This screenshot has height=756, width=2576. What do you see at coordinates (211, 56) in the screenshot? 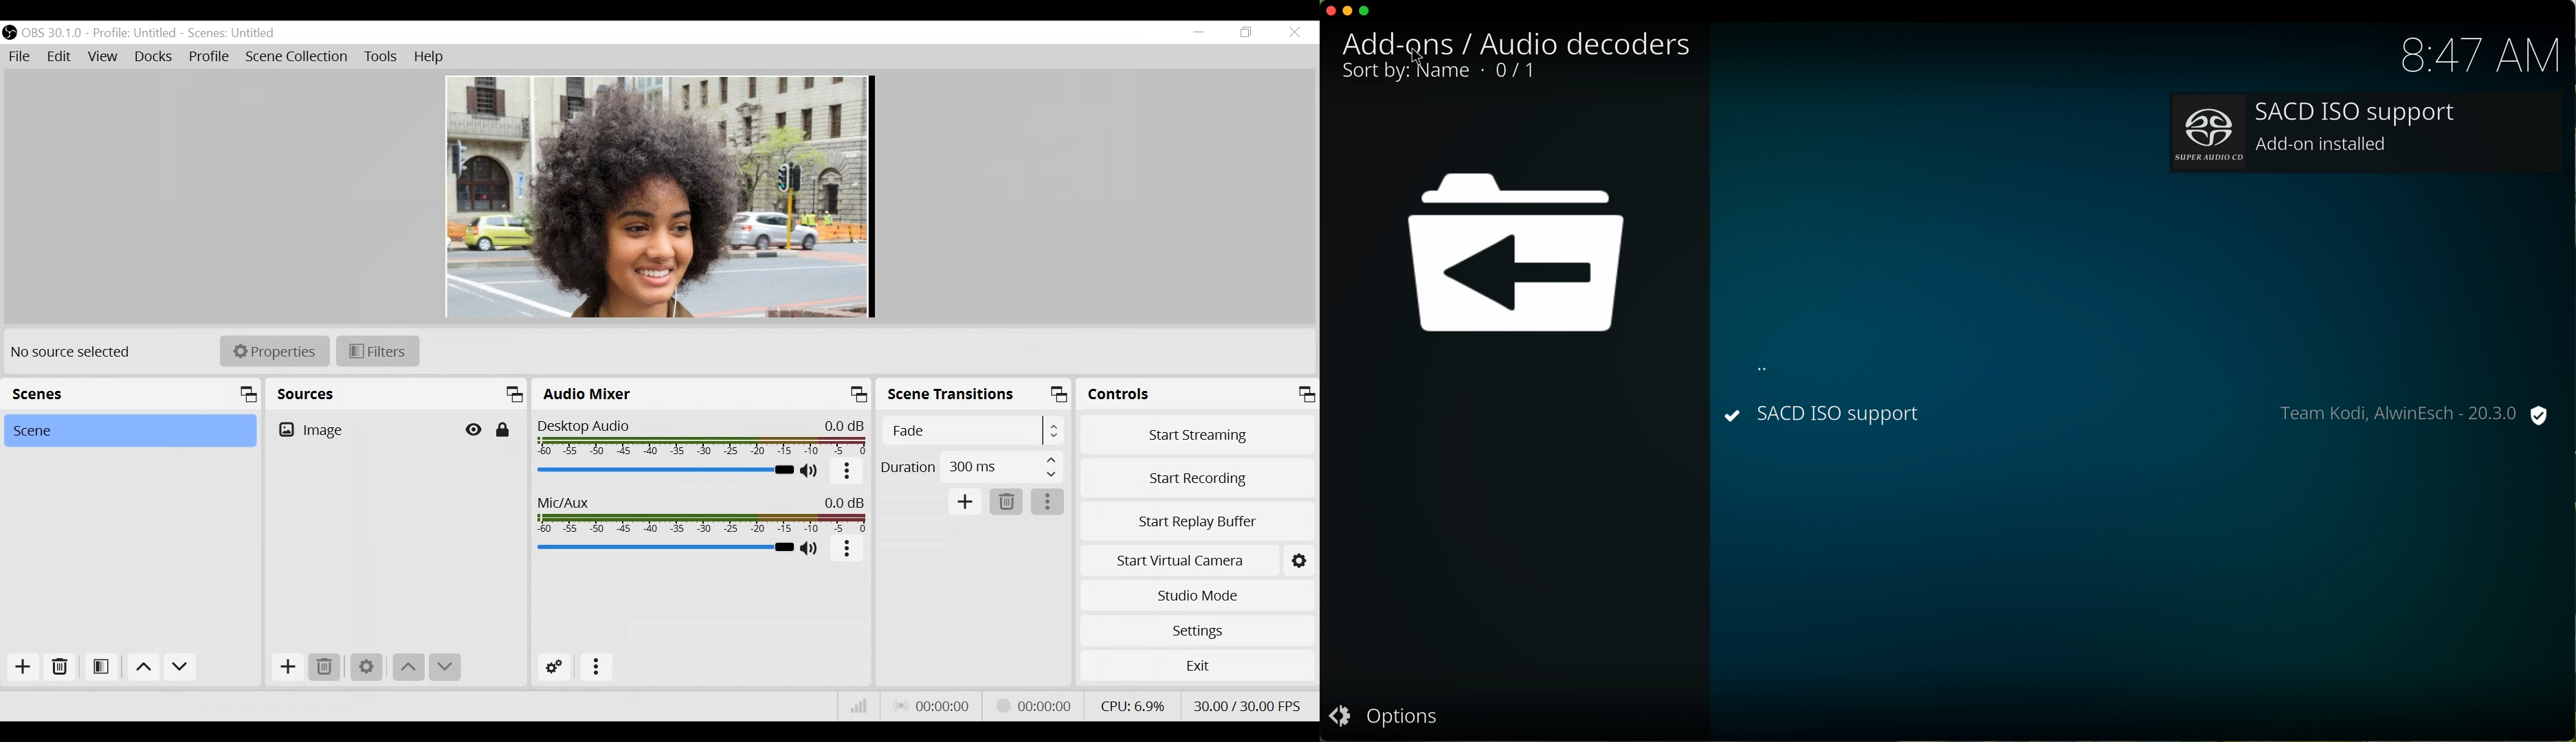
I see `Profile` at bounding box center [211, 56].